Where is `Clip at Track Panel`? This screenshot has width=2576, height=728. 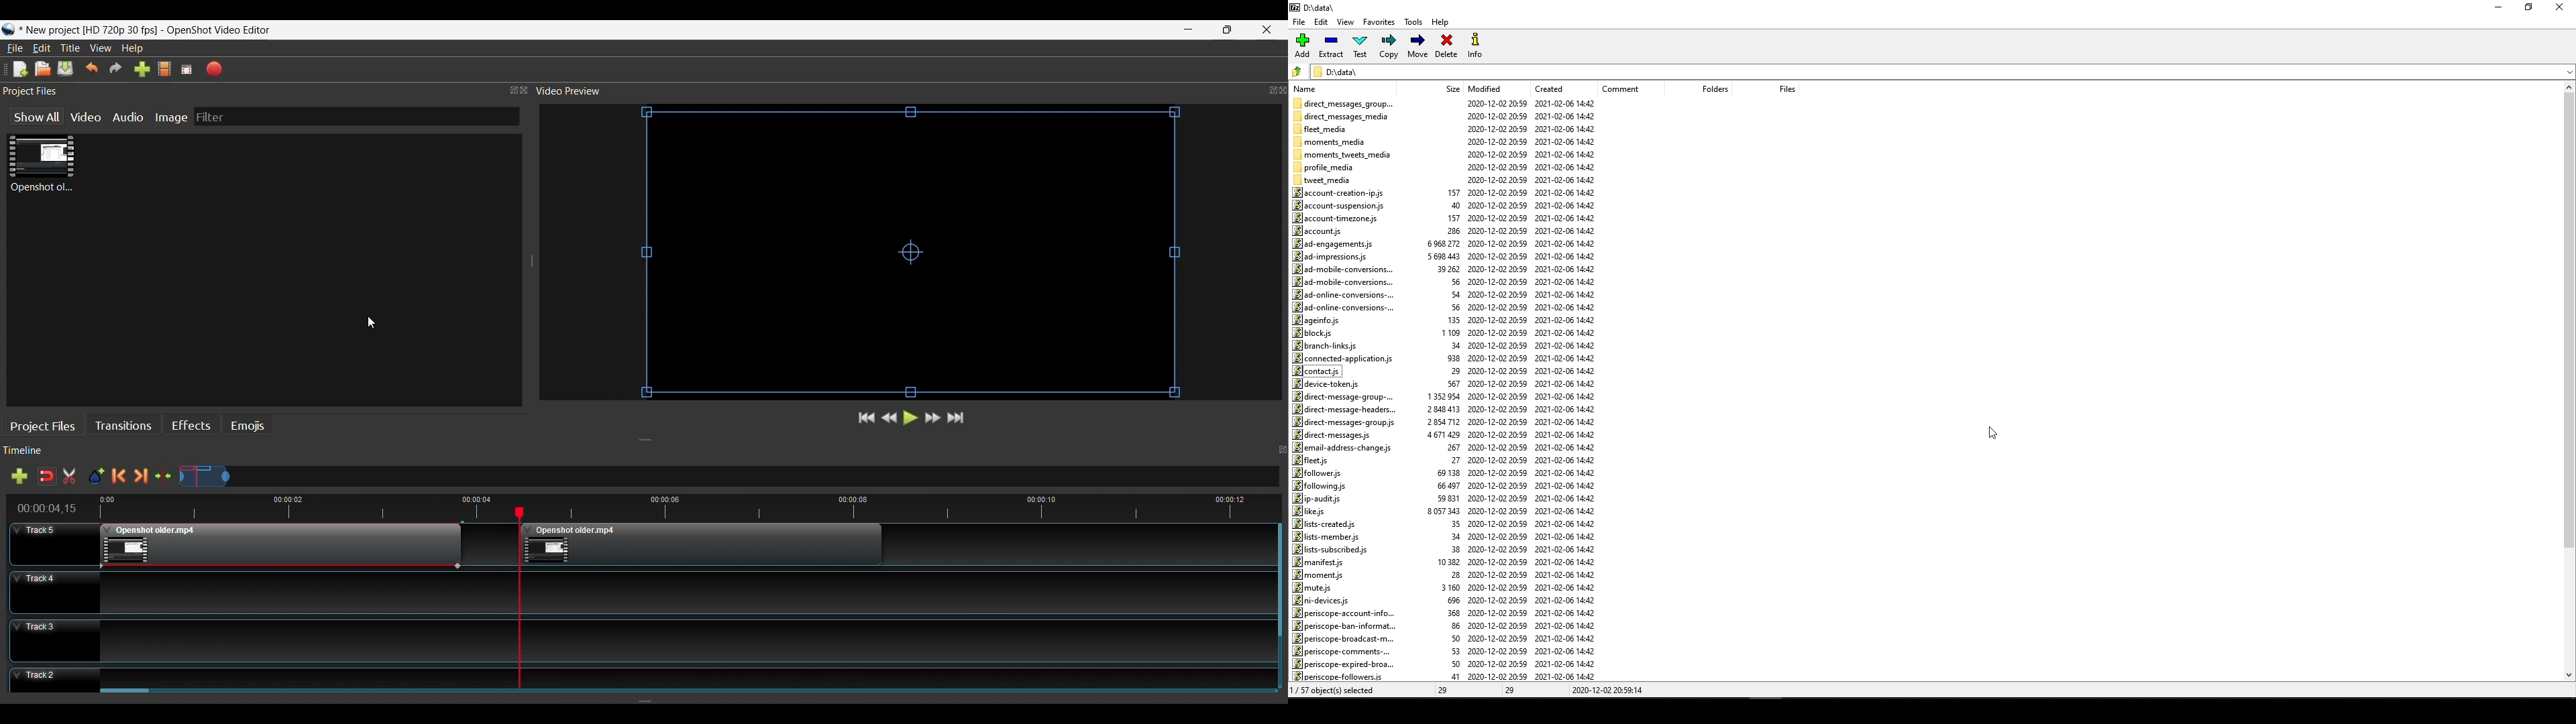 Clip at Track Panel is located at coordinates (704, 544).